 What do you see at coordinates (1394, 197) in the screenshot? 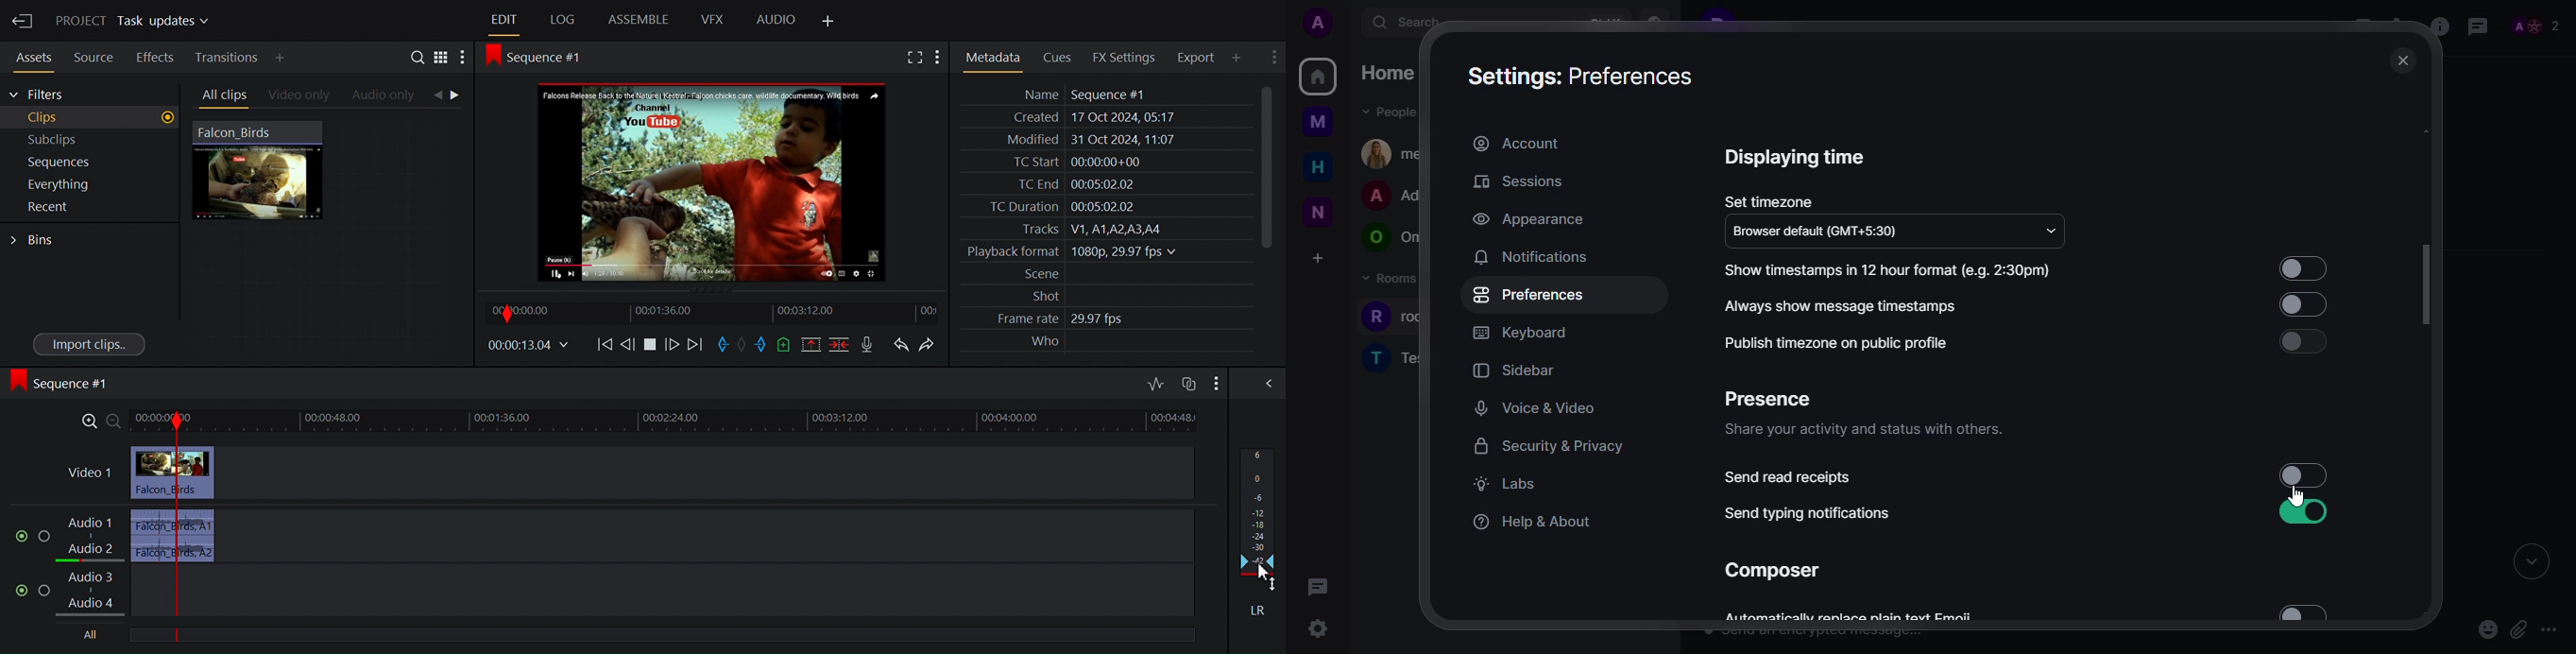
I see `people room` at bounding box center [1394, 197].